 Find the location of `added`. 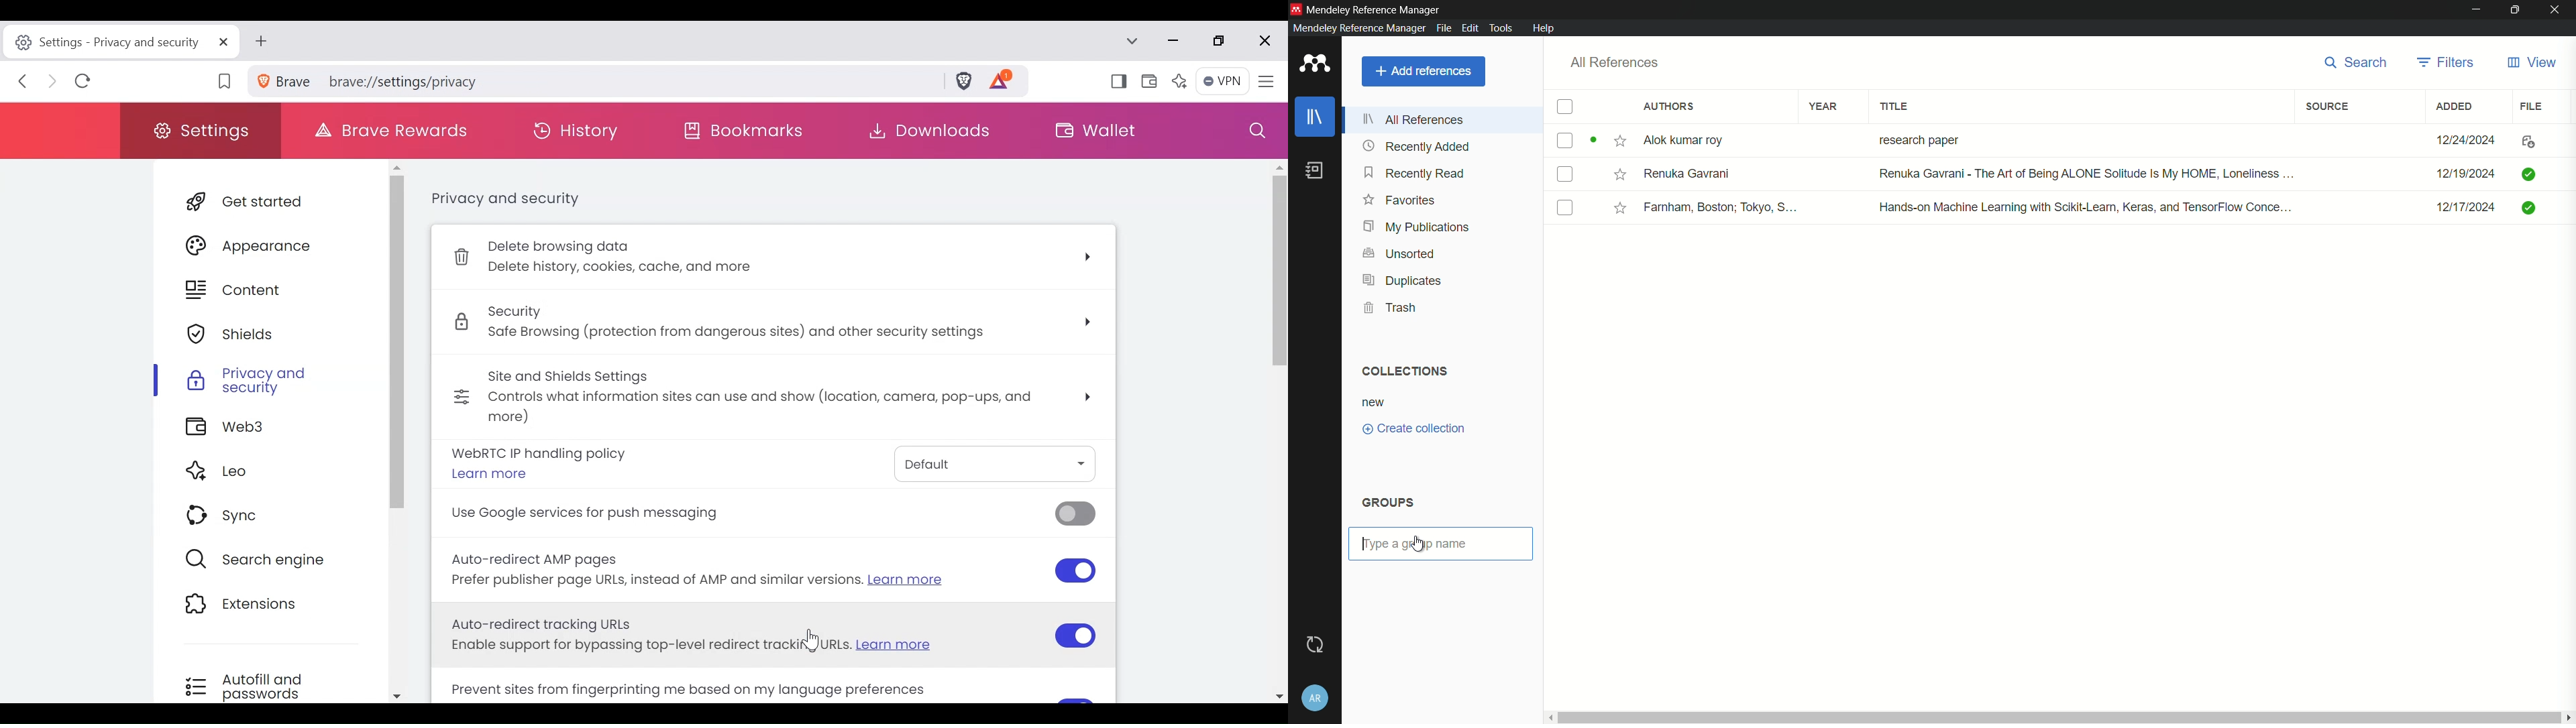

added is located at coordinates (2455, 106).